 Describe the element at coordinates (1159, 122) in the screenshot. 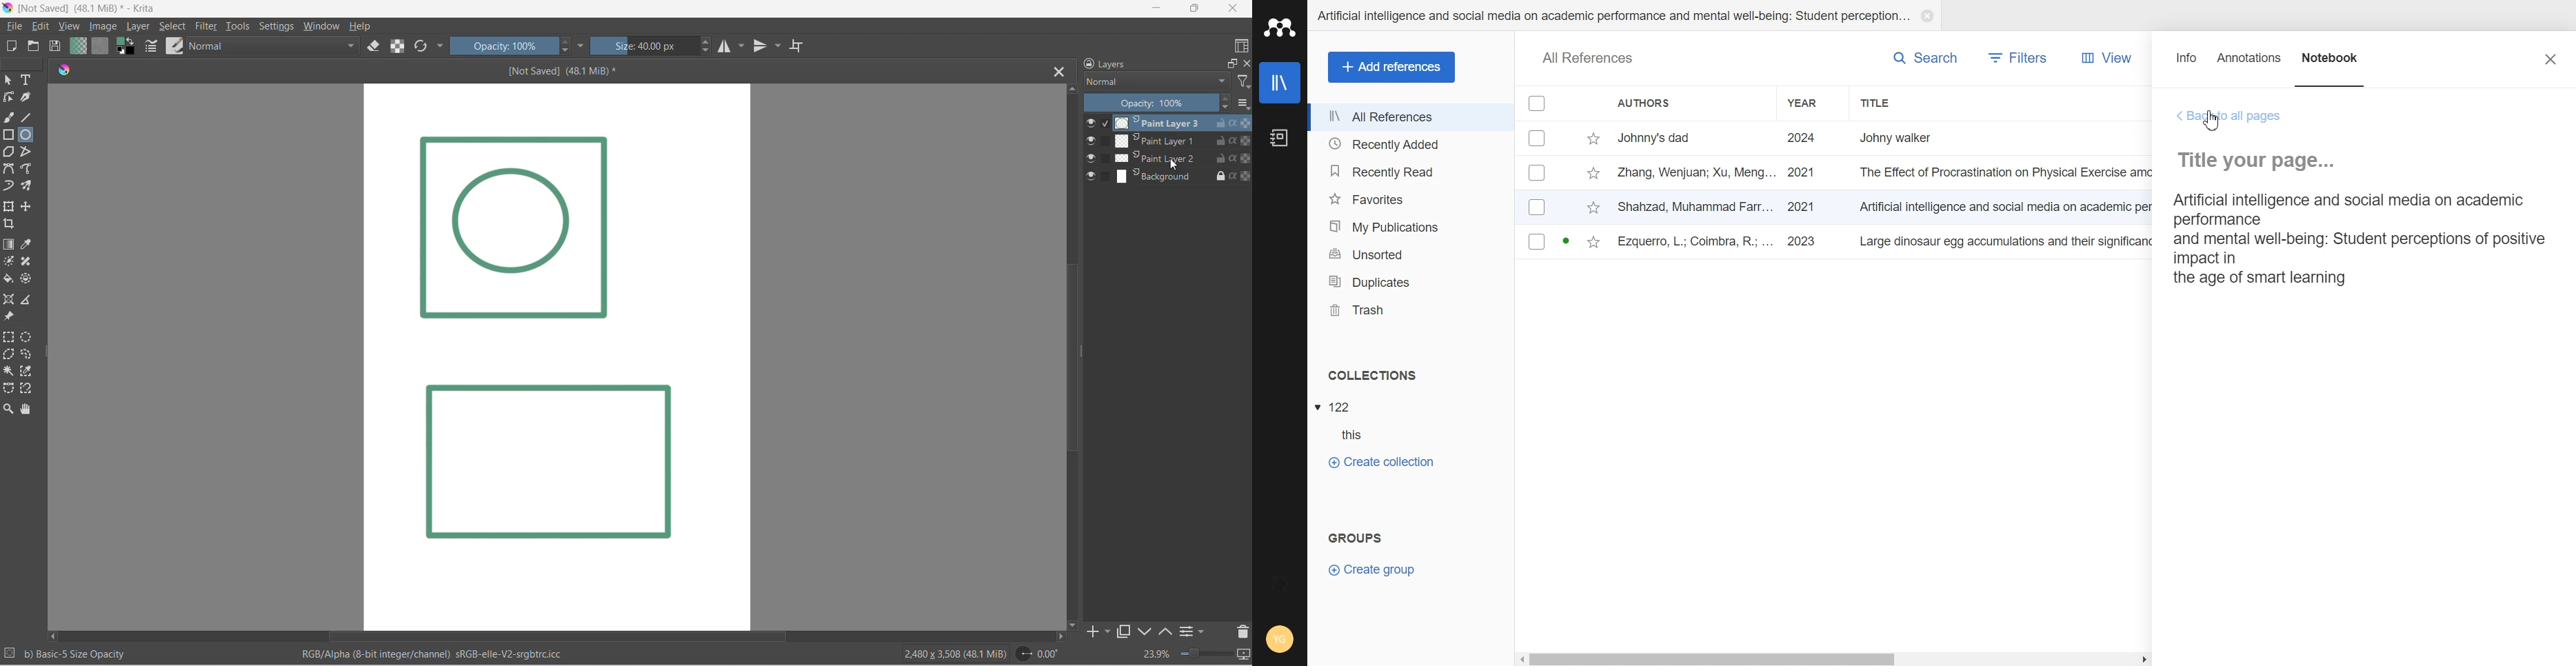

I see `Paint Layer 3` at that location.